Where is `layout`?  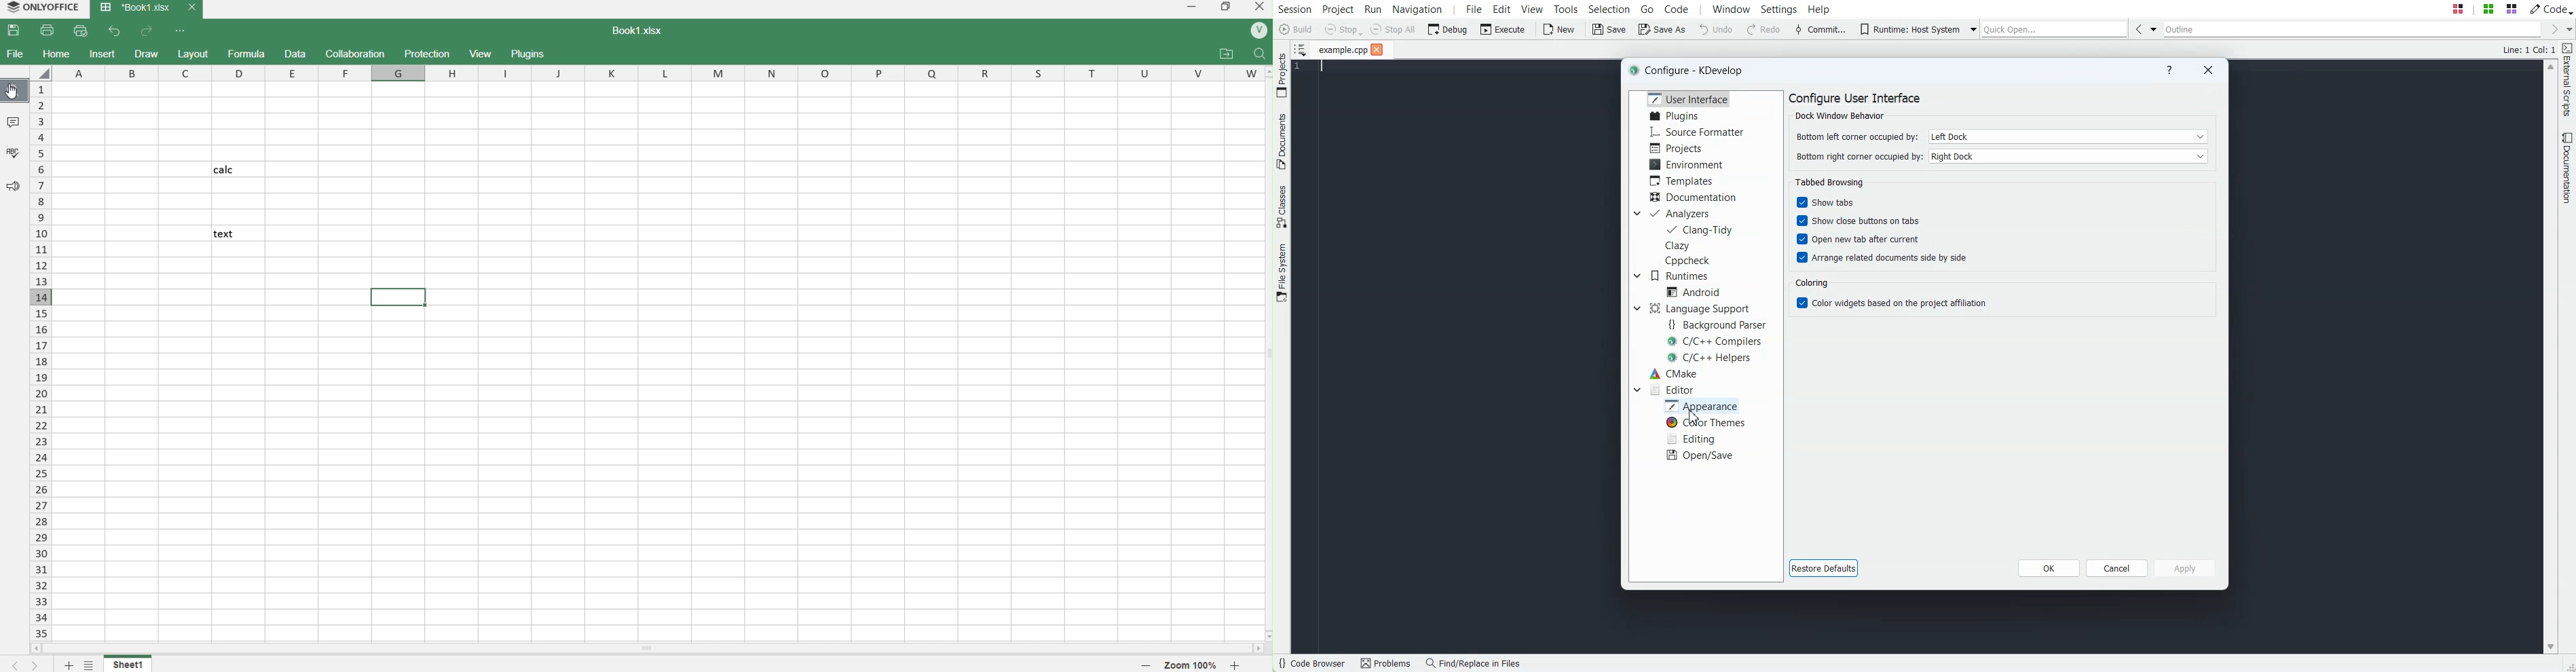
layout is located at coordinates (195, 53).